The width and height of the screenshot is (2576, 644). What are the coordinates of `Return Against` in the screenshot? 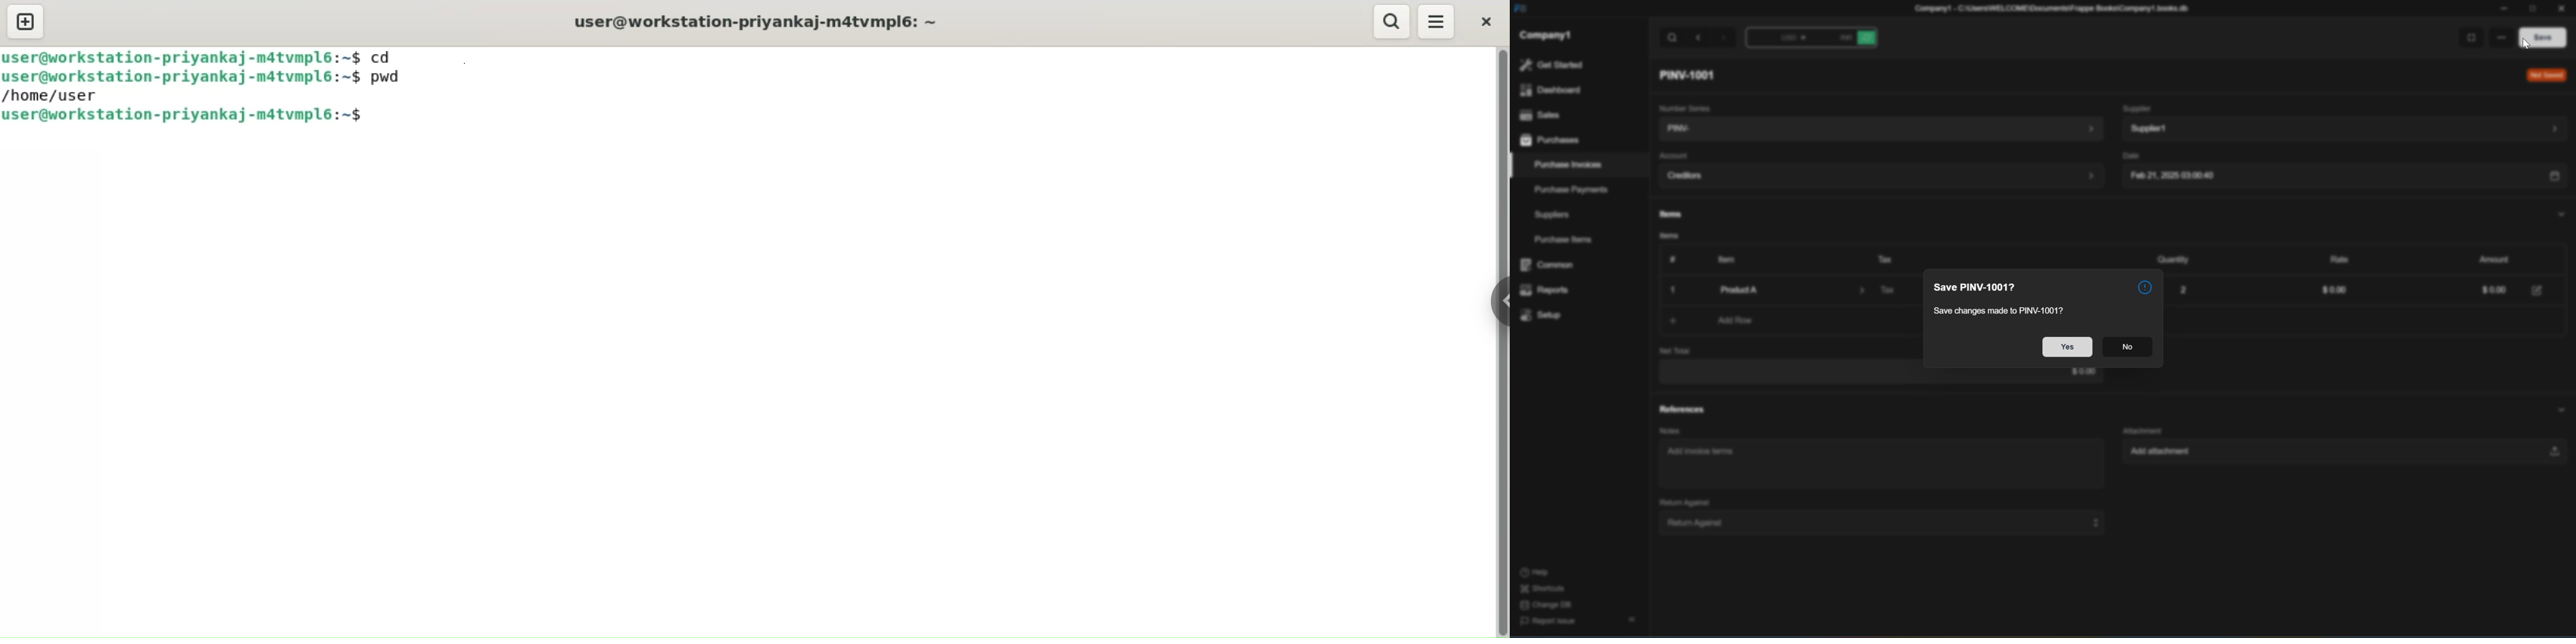 It's located at (1680, 502).